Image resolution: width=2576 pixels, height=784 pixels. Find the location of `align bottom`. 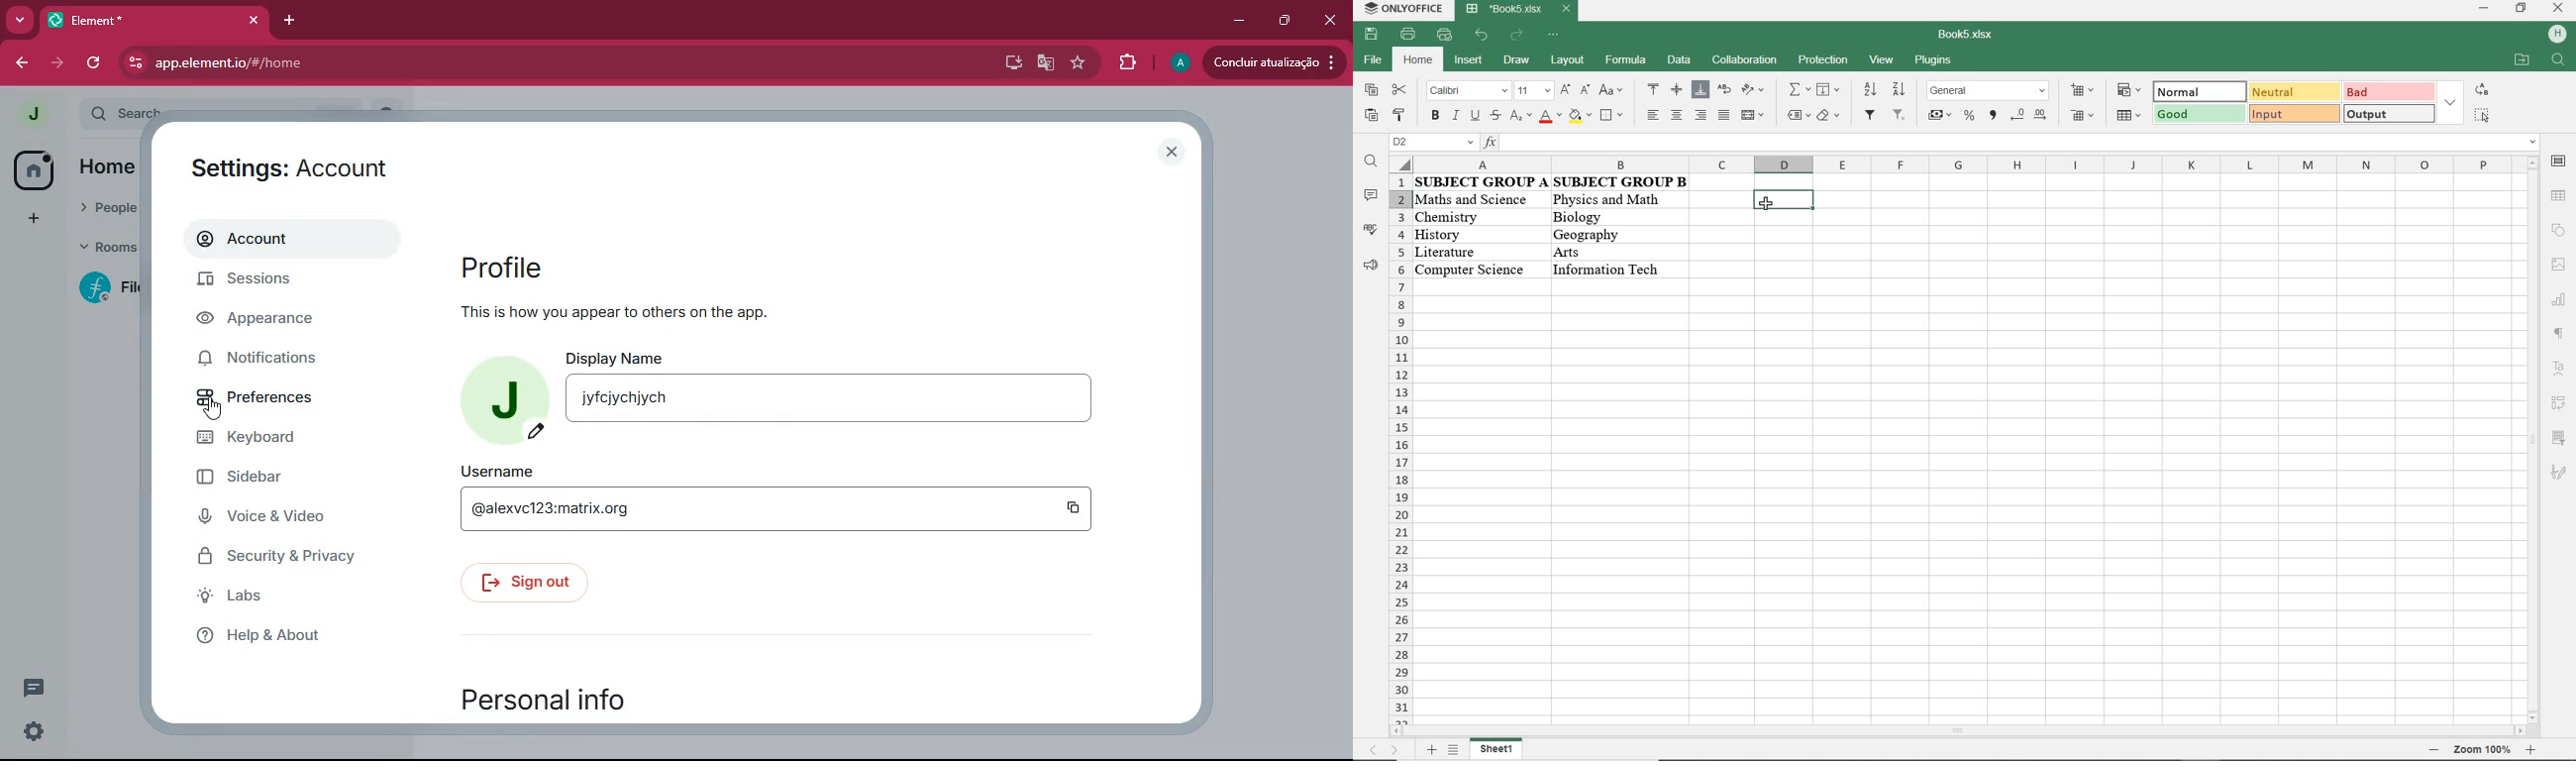

align bottom is located at coordinates (1701, 91).